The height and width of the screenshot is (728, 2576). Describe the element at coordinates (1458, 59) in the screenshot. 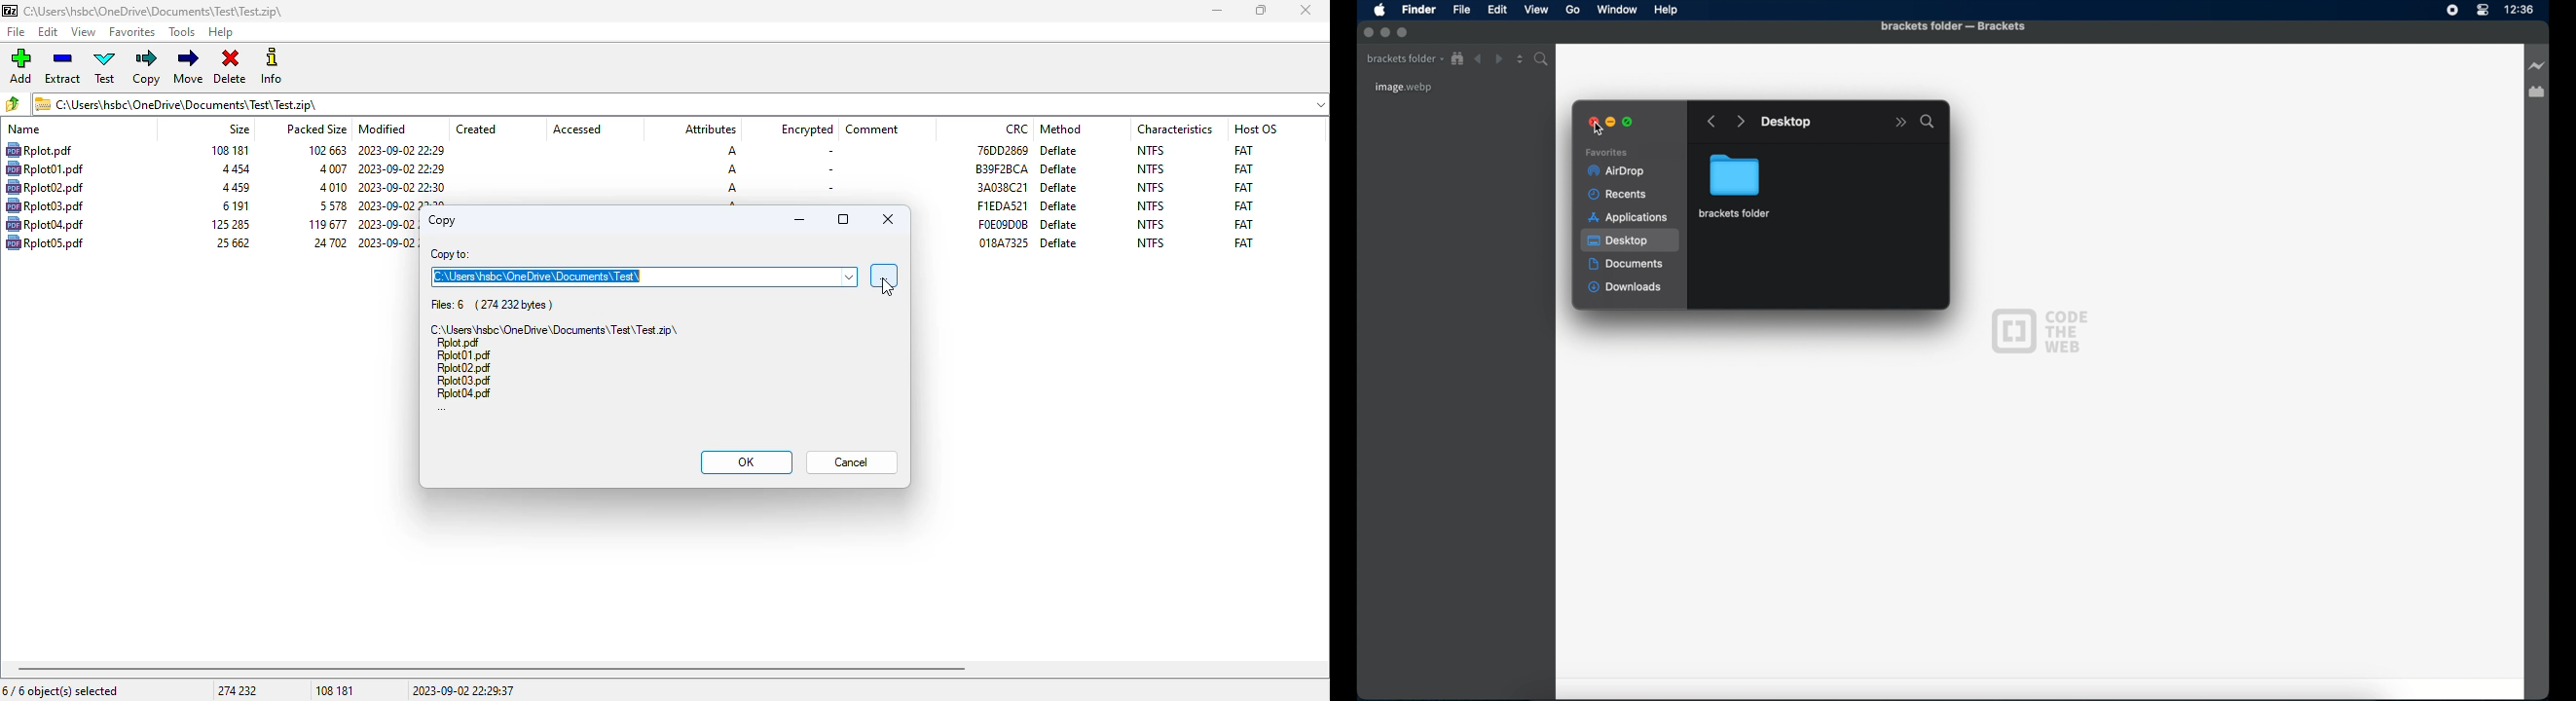

I see `show in file tree` at that location.